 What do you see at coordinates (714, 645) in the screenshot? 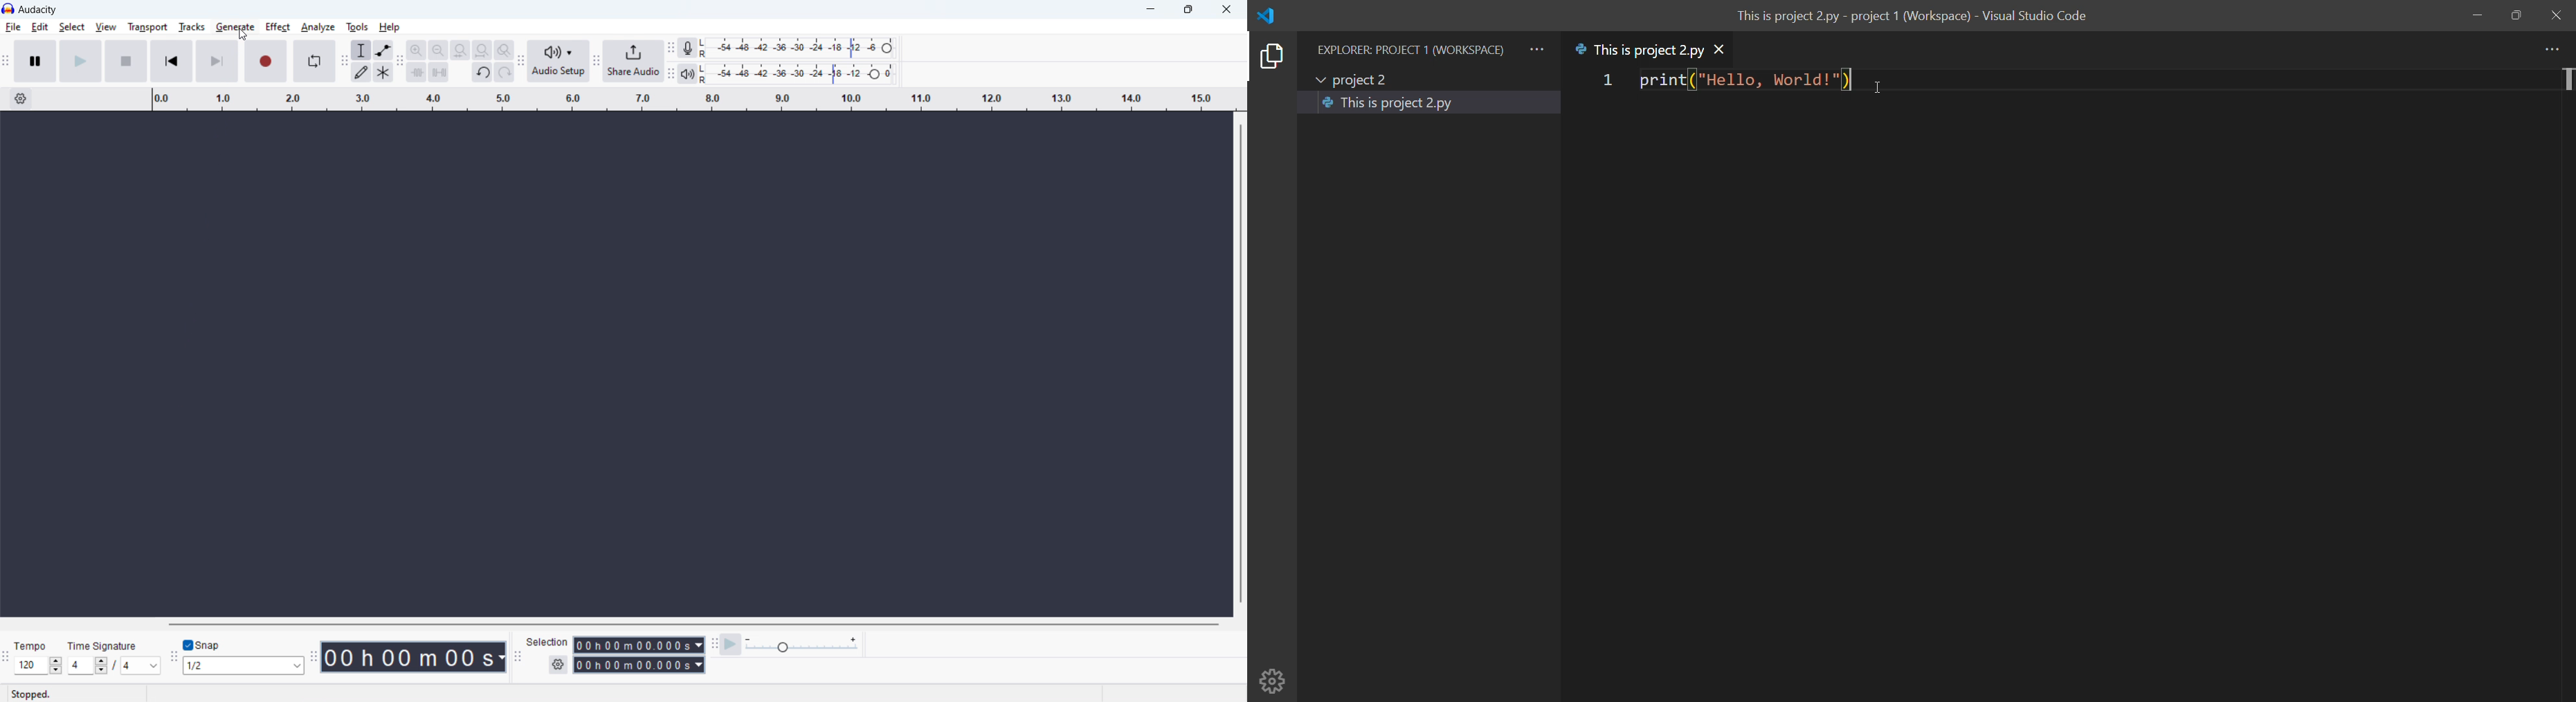
I see `play at speed toolbar` at bounding box center [714, 645].